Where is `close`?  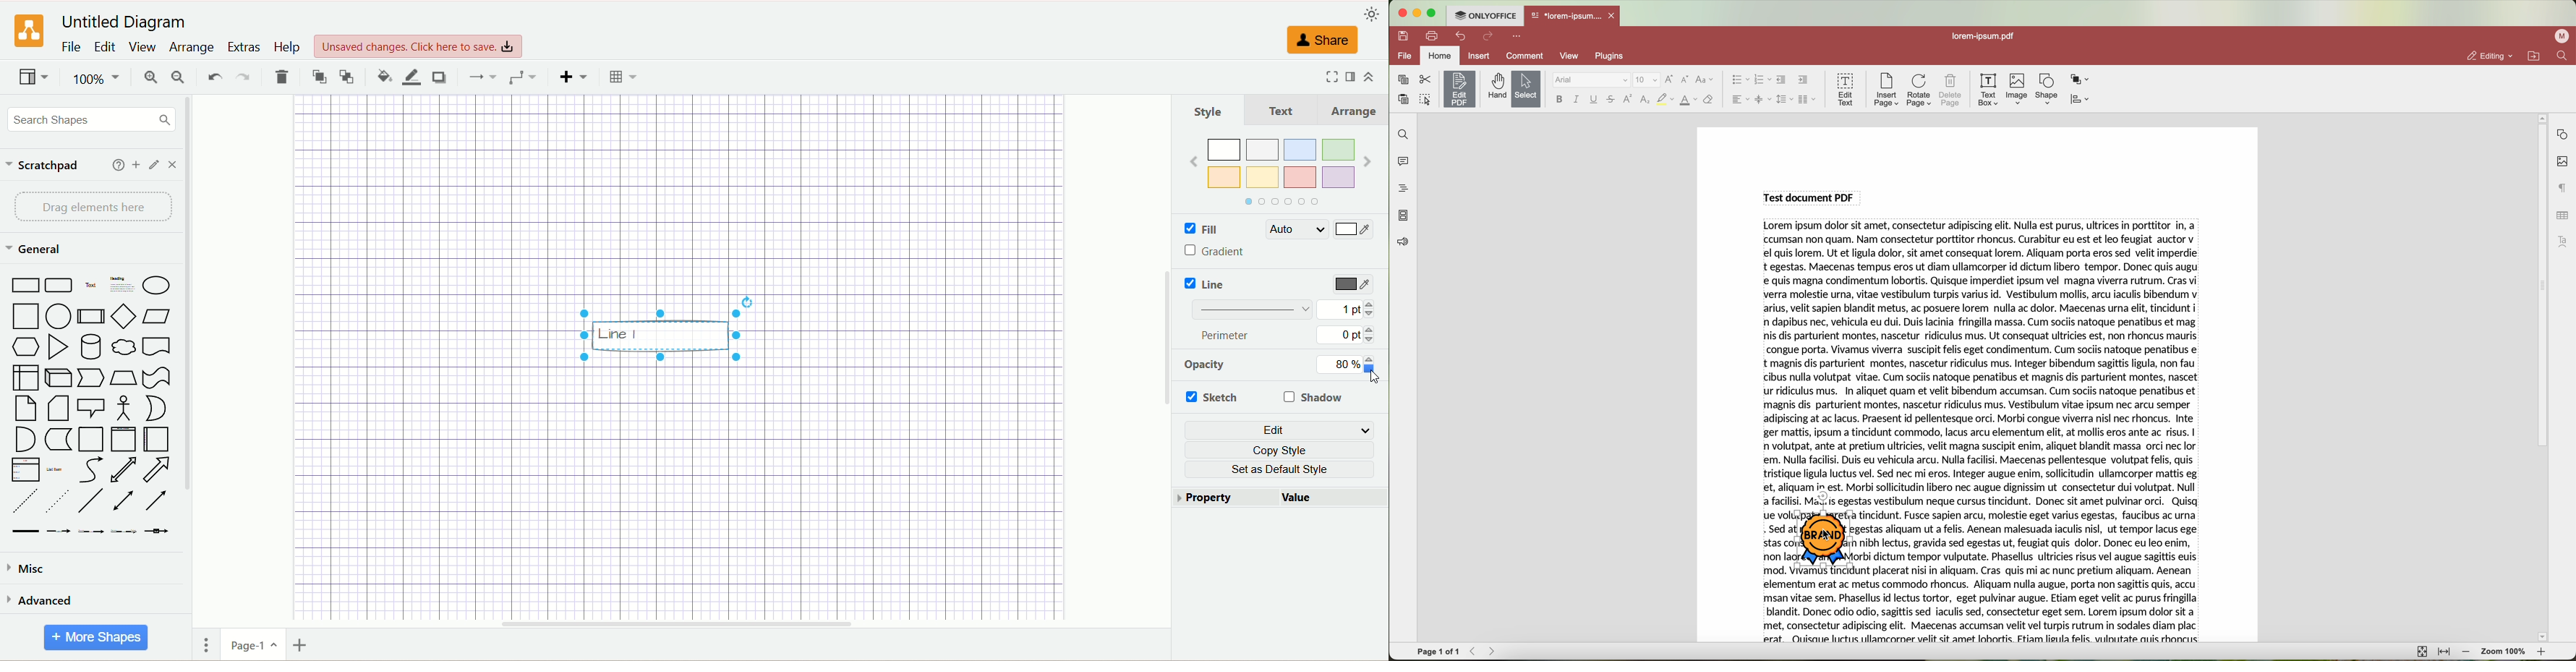
close is located at coordinates (173, 164).